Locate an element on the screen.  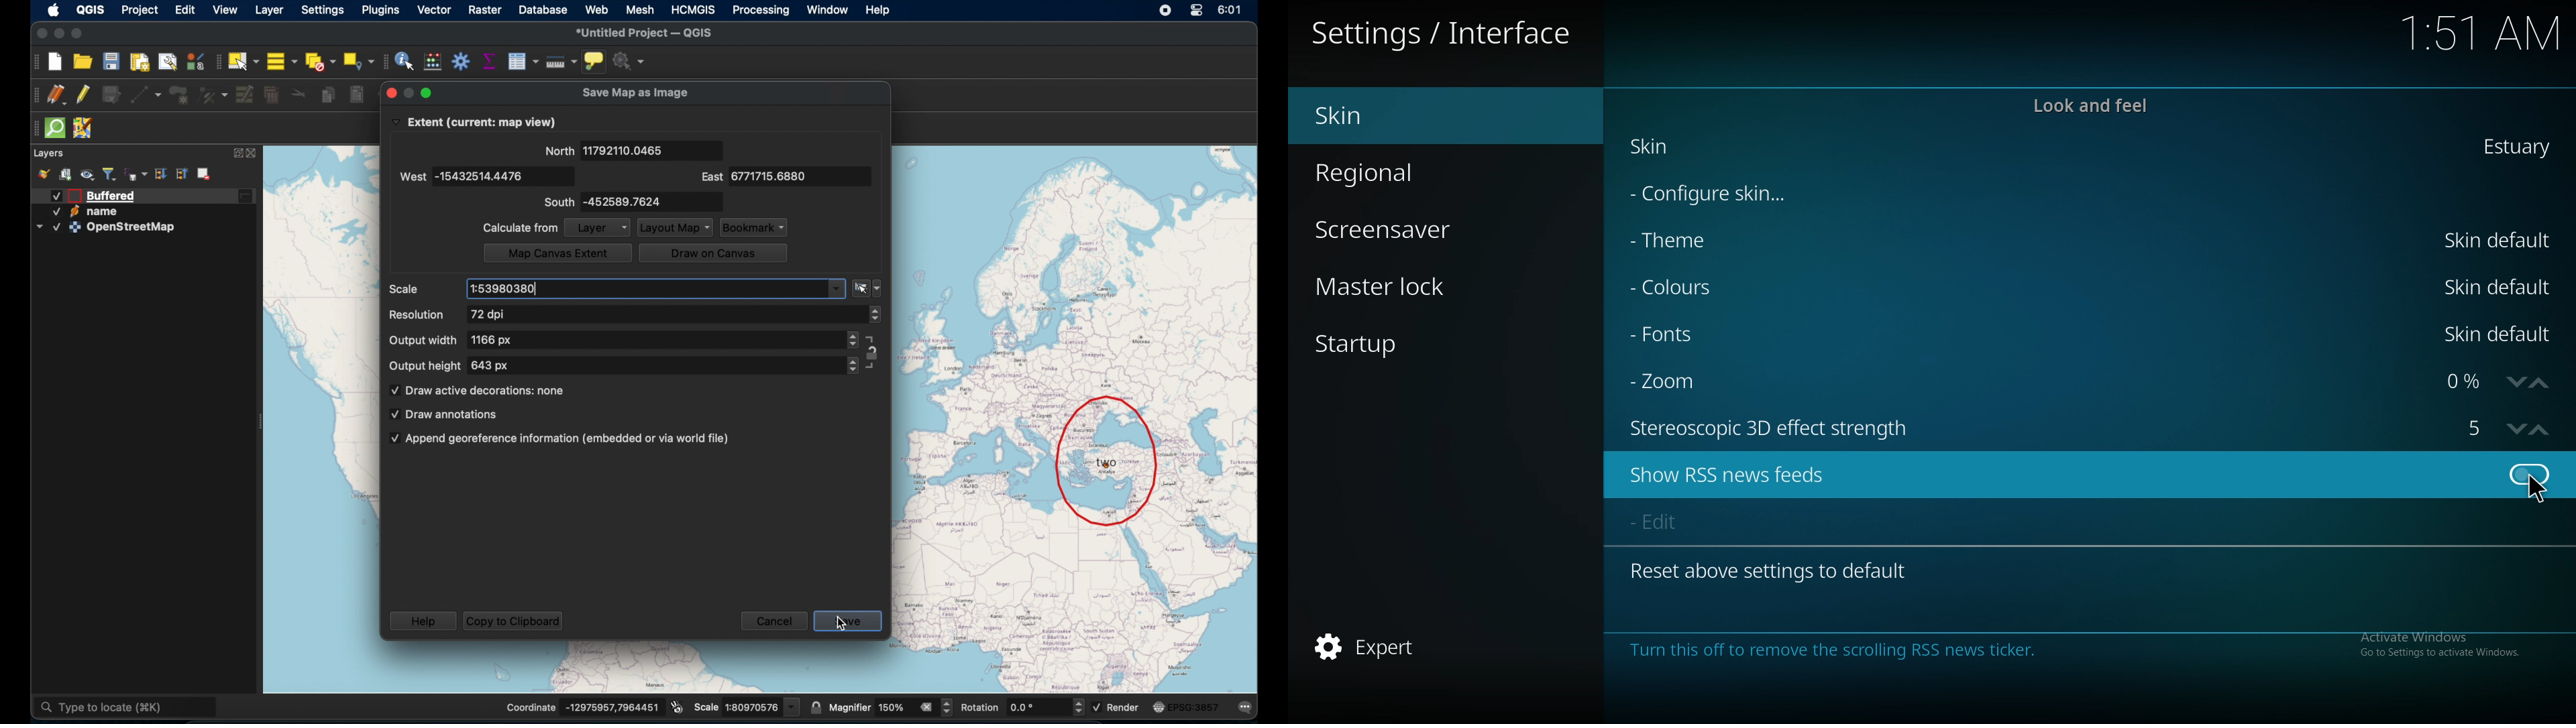
scale value is located at coordinates (762, 705).